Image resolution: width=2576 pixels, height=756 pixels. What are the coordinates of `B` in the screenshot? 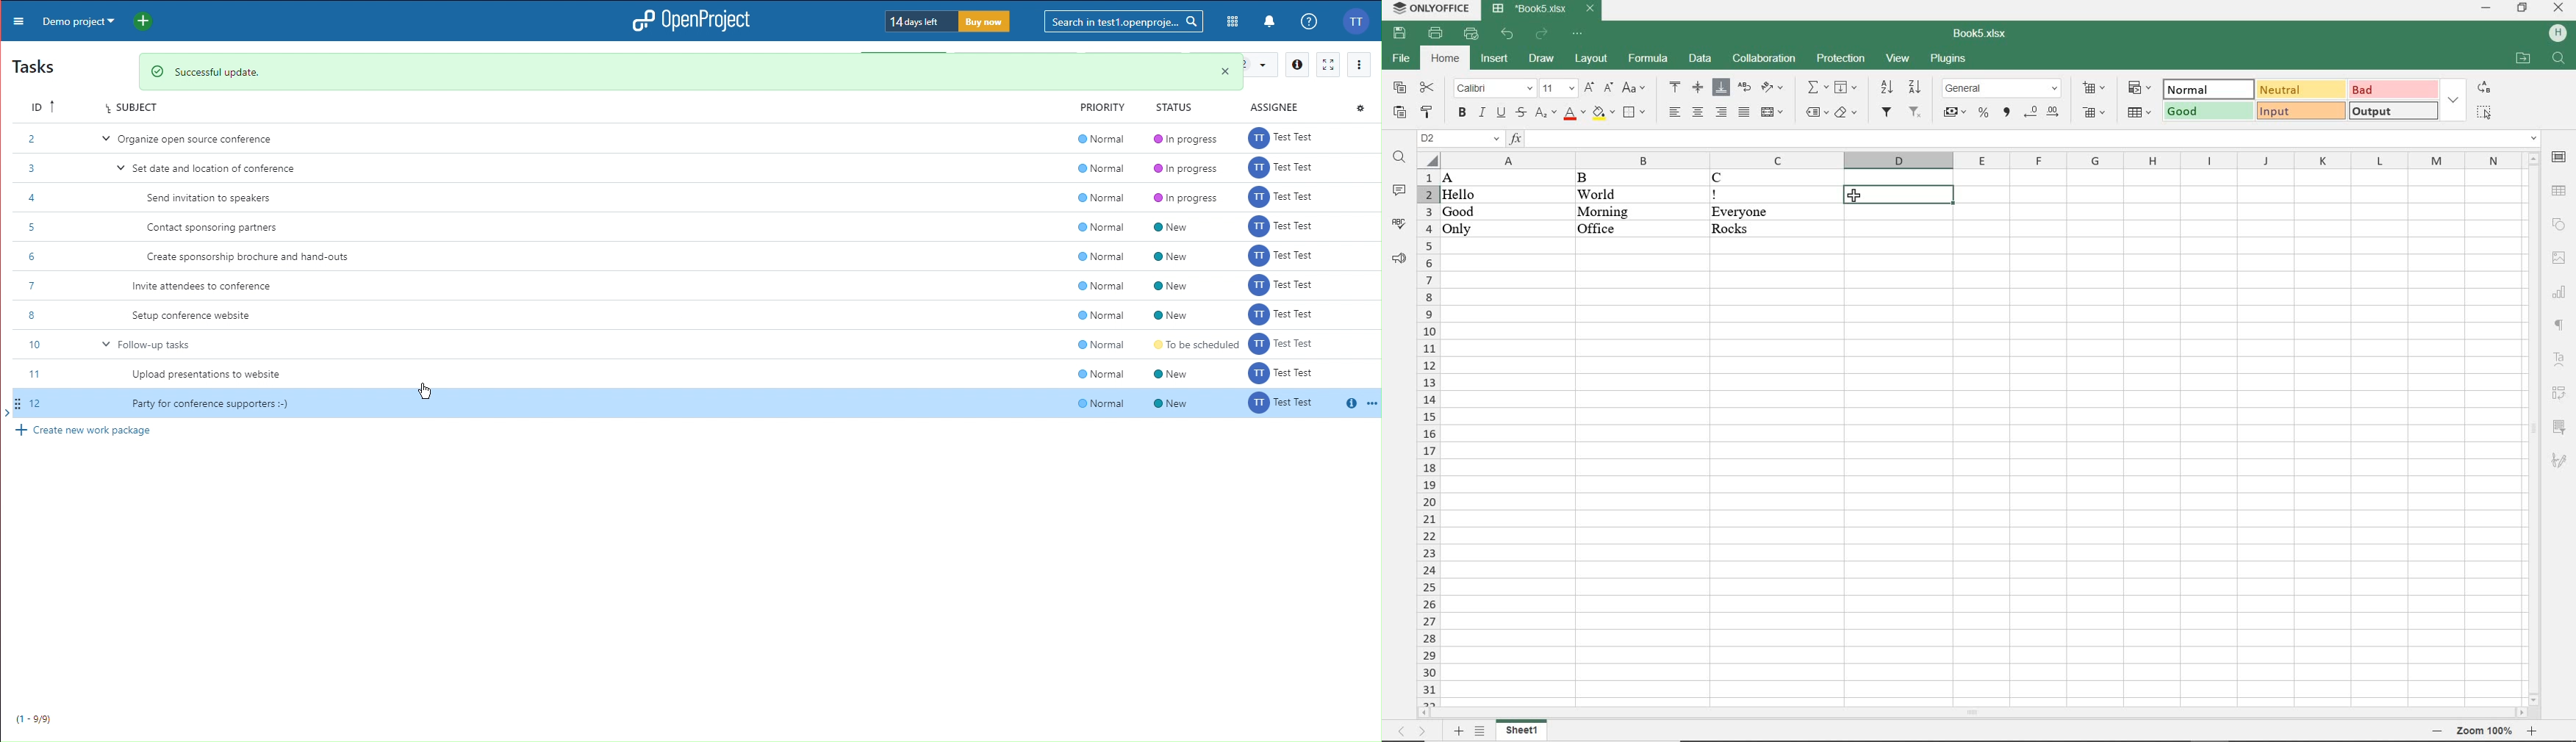 It's located at (1596, 178).